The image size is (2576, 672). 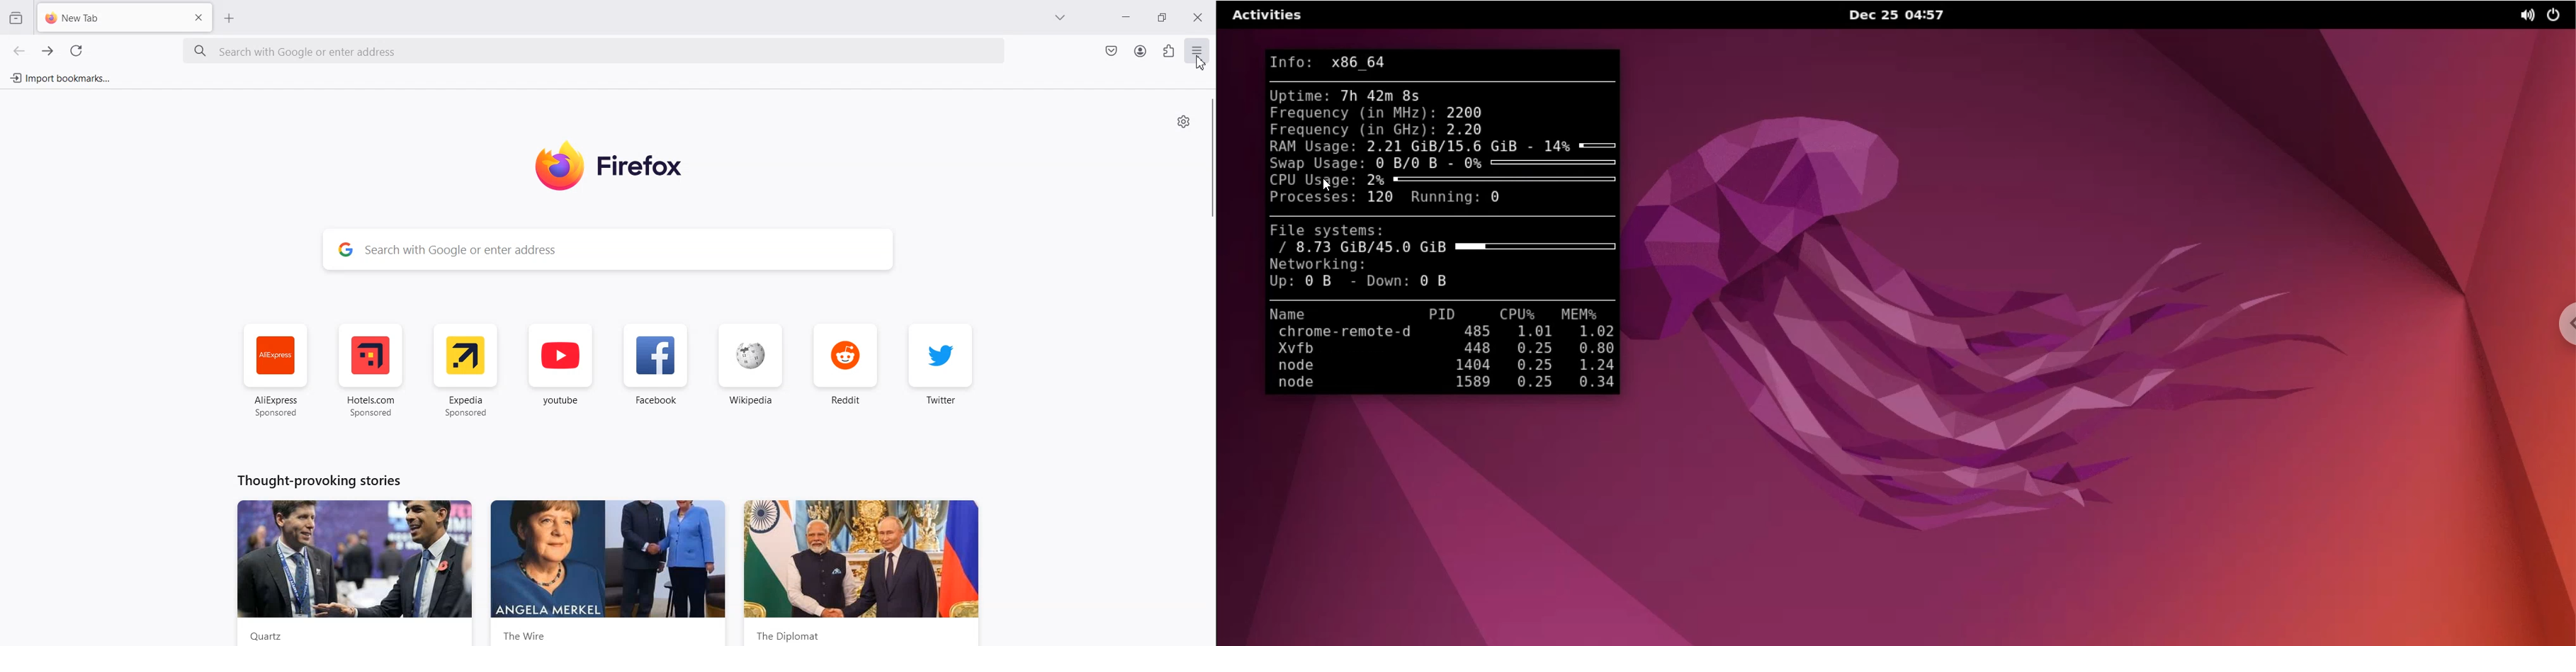 I want to click on Go forward to one page, so click(x=47, y=50).